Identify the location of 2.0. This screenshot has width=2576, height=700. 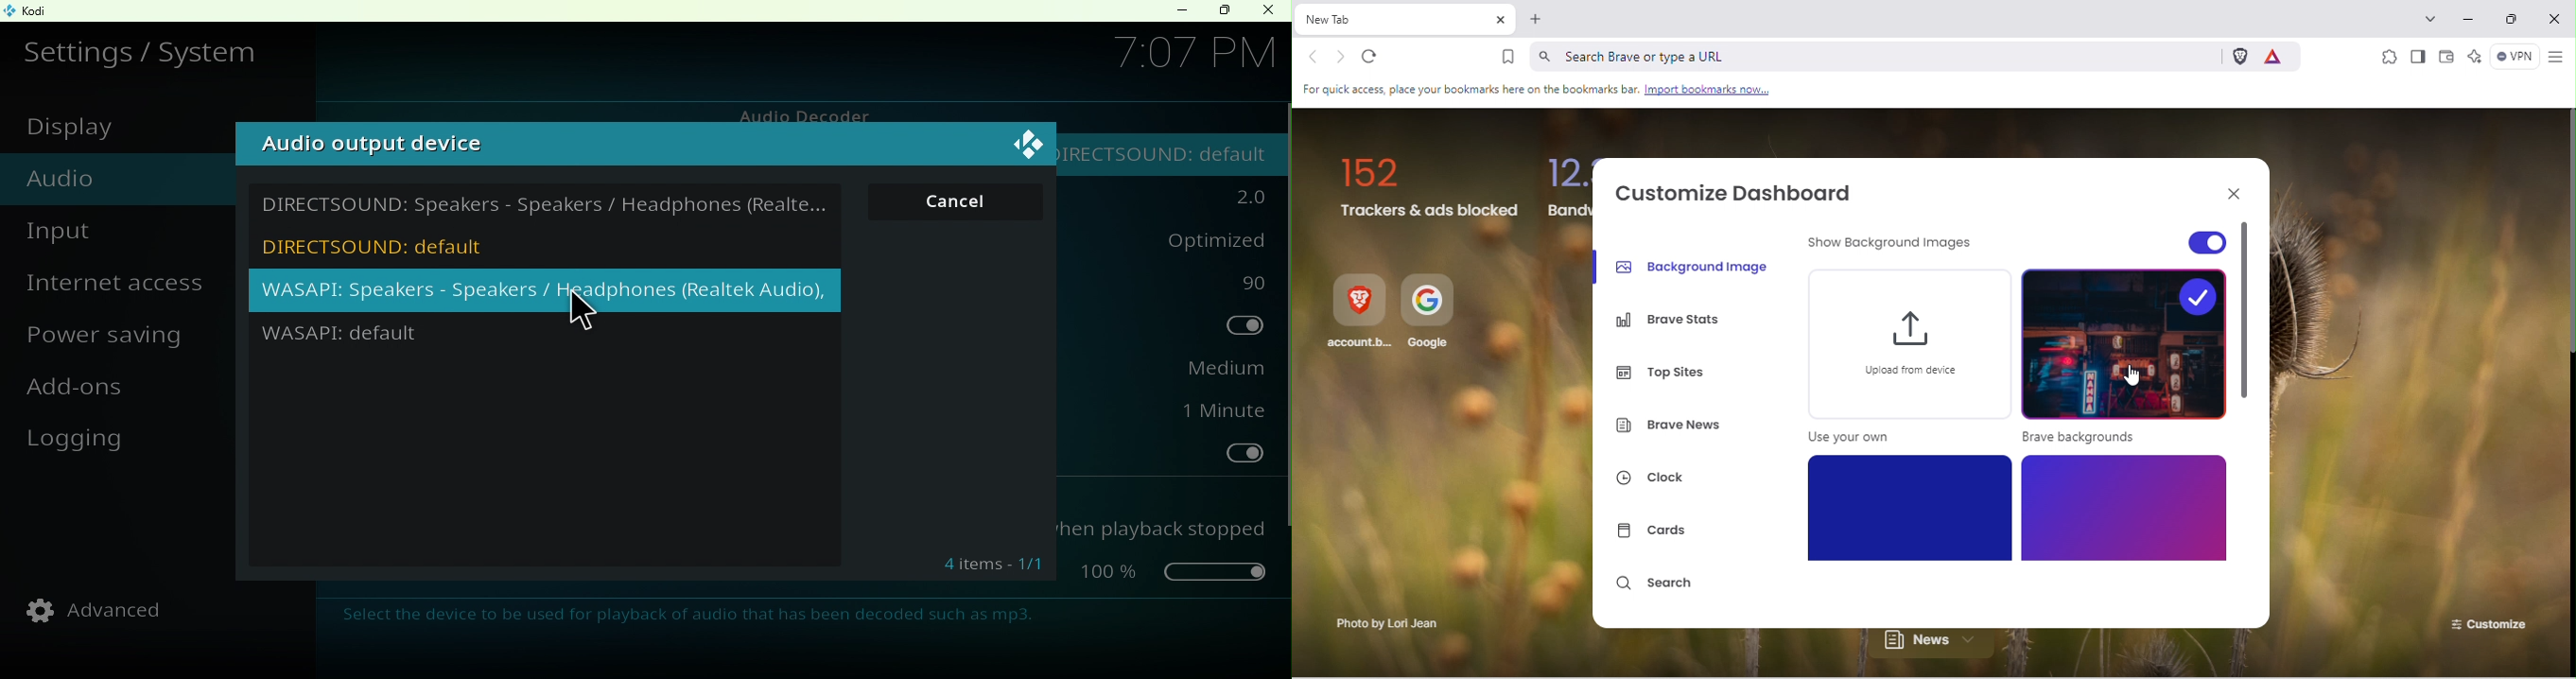
(1230, 198).